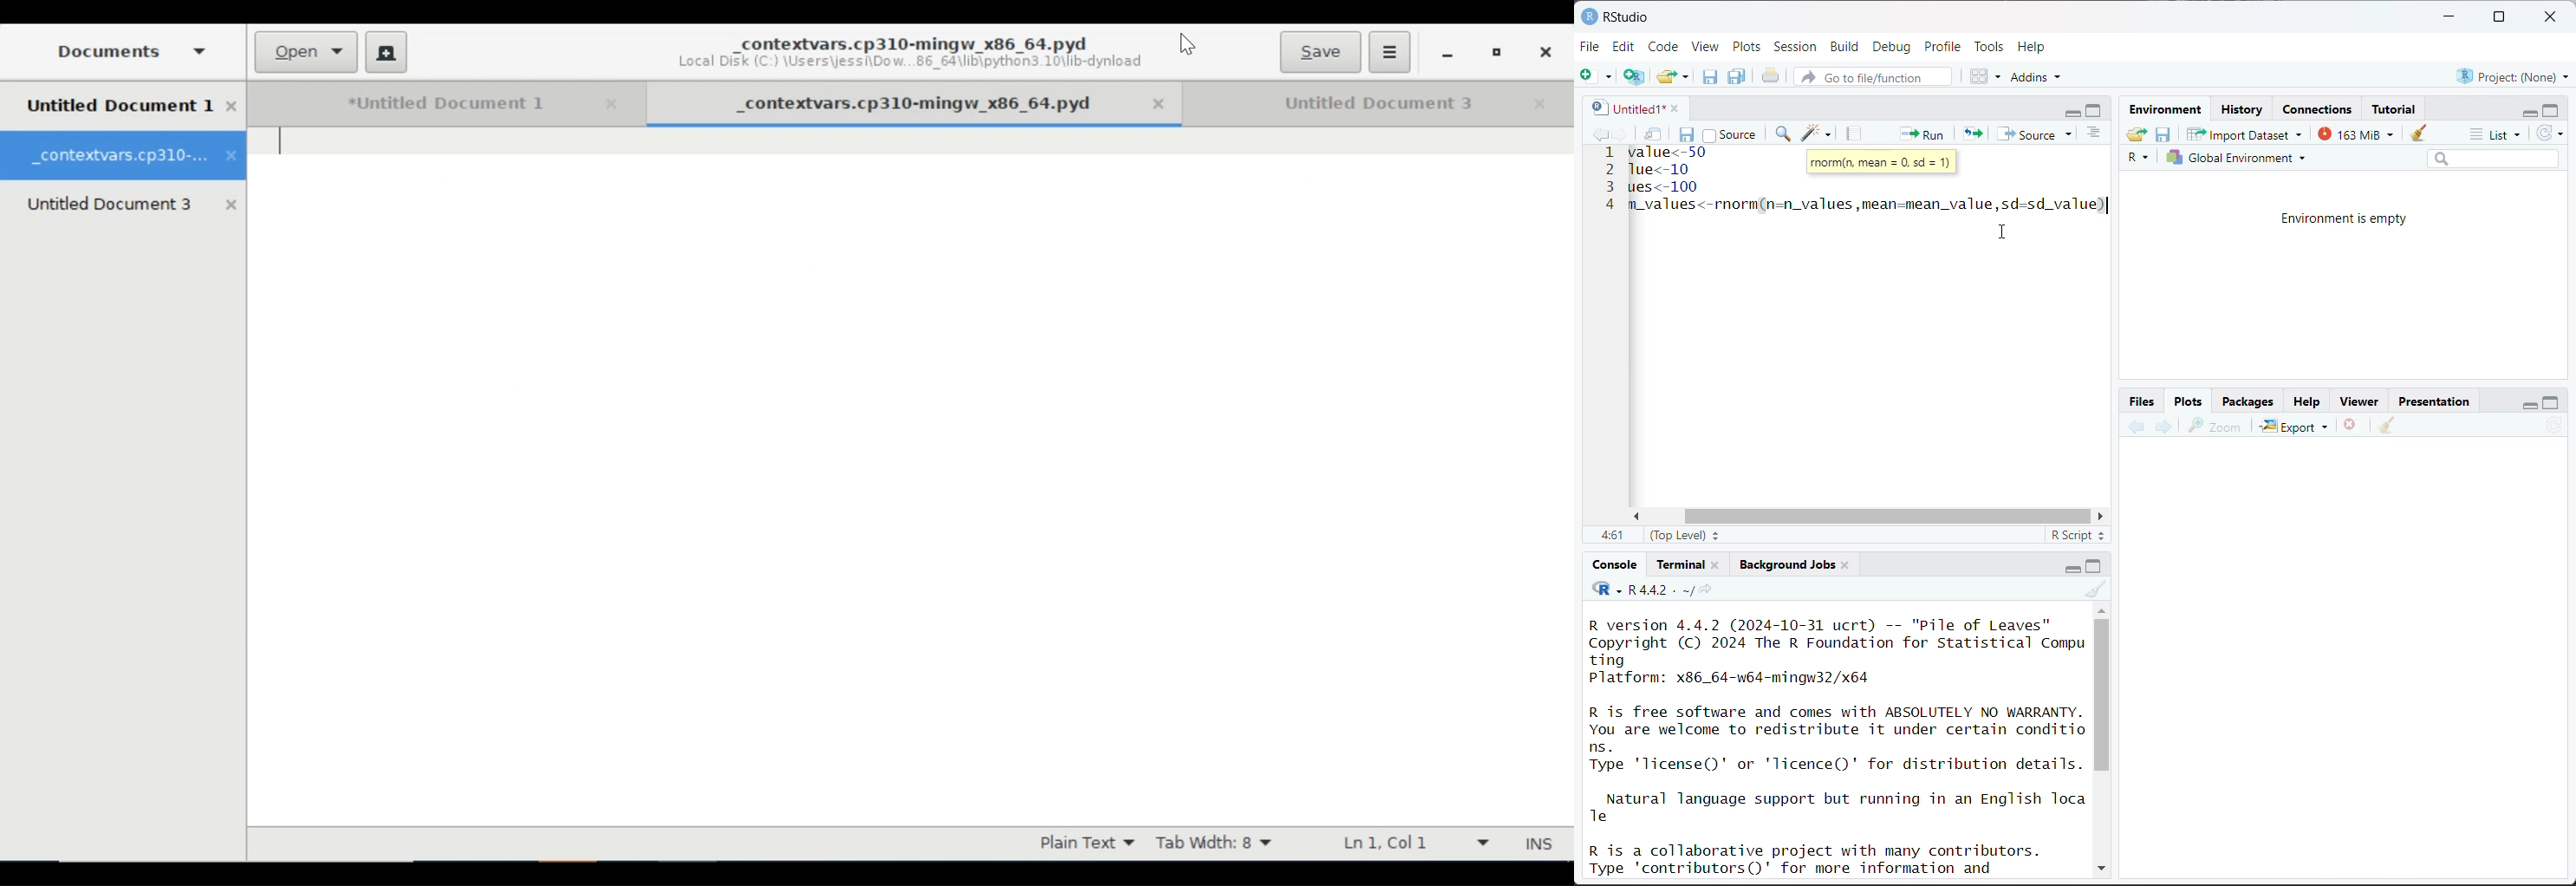 This screenshot has width=2576, height=896. I want to click on horizontal scroll bar, so click(1886, 517).